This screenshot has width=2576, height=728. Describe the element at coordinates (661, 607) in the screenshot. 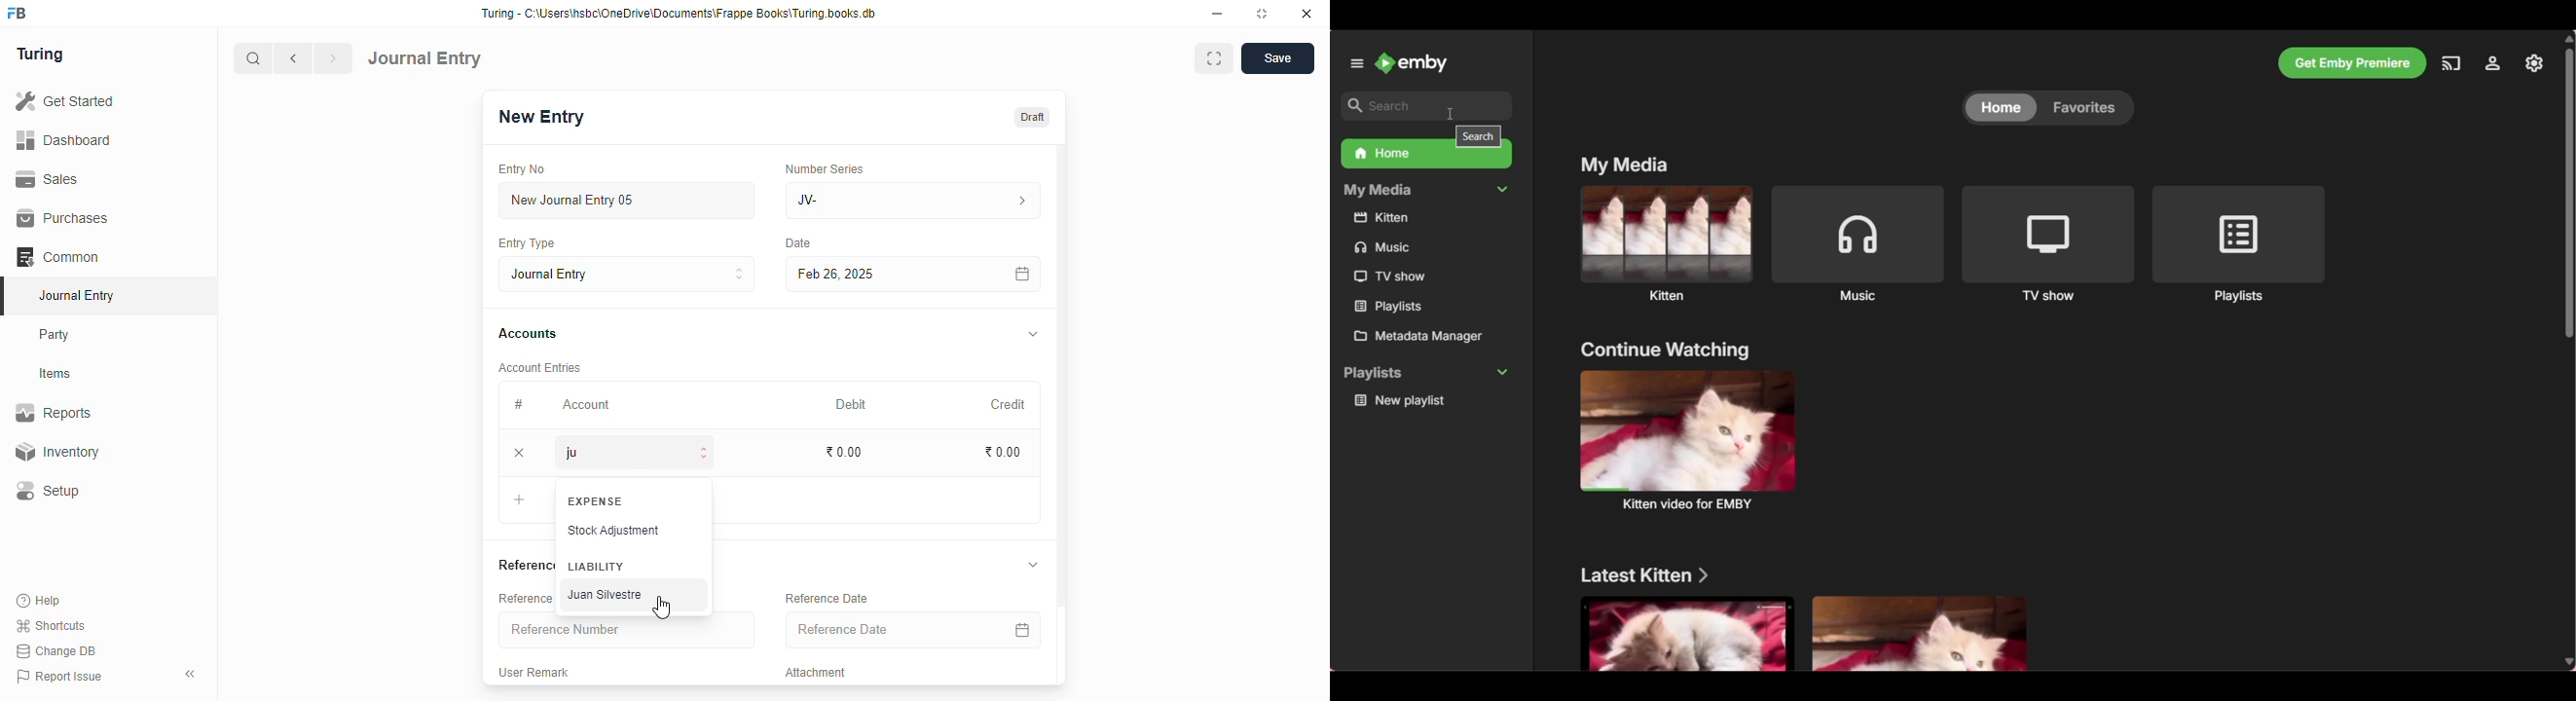

I see `cursor` at that location.